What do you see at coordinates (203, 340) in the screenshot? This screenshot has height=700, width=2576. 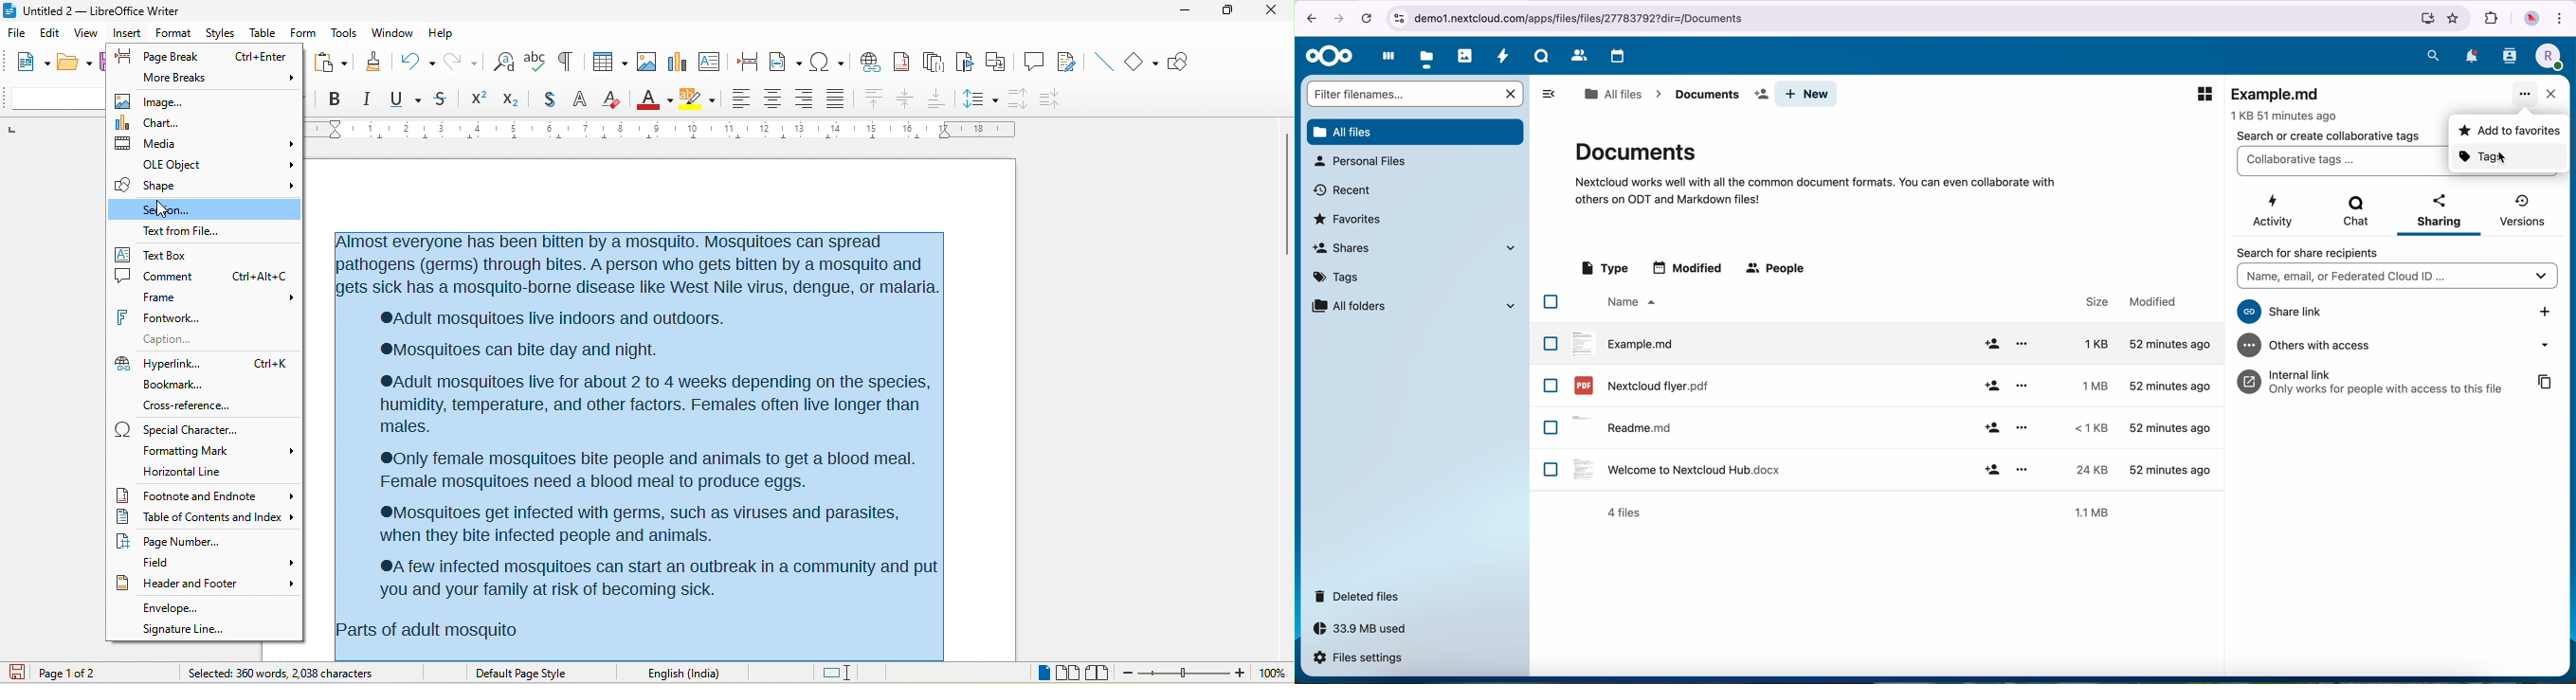 I see `caption` at bounding box center [203, 340].